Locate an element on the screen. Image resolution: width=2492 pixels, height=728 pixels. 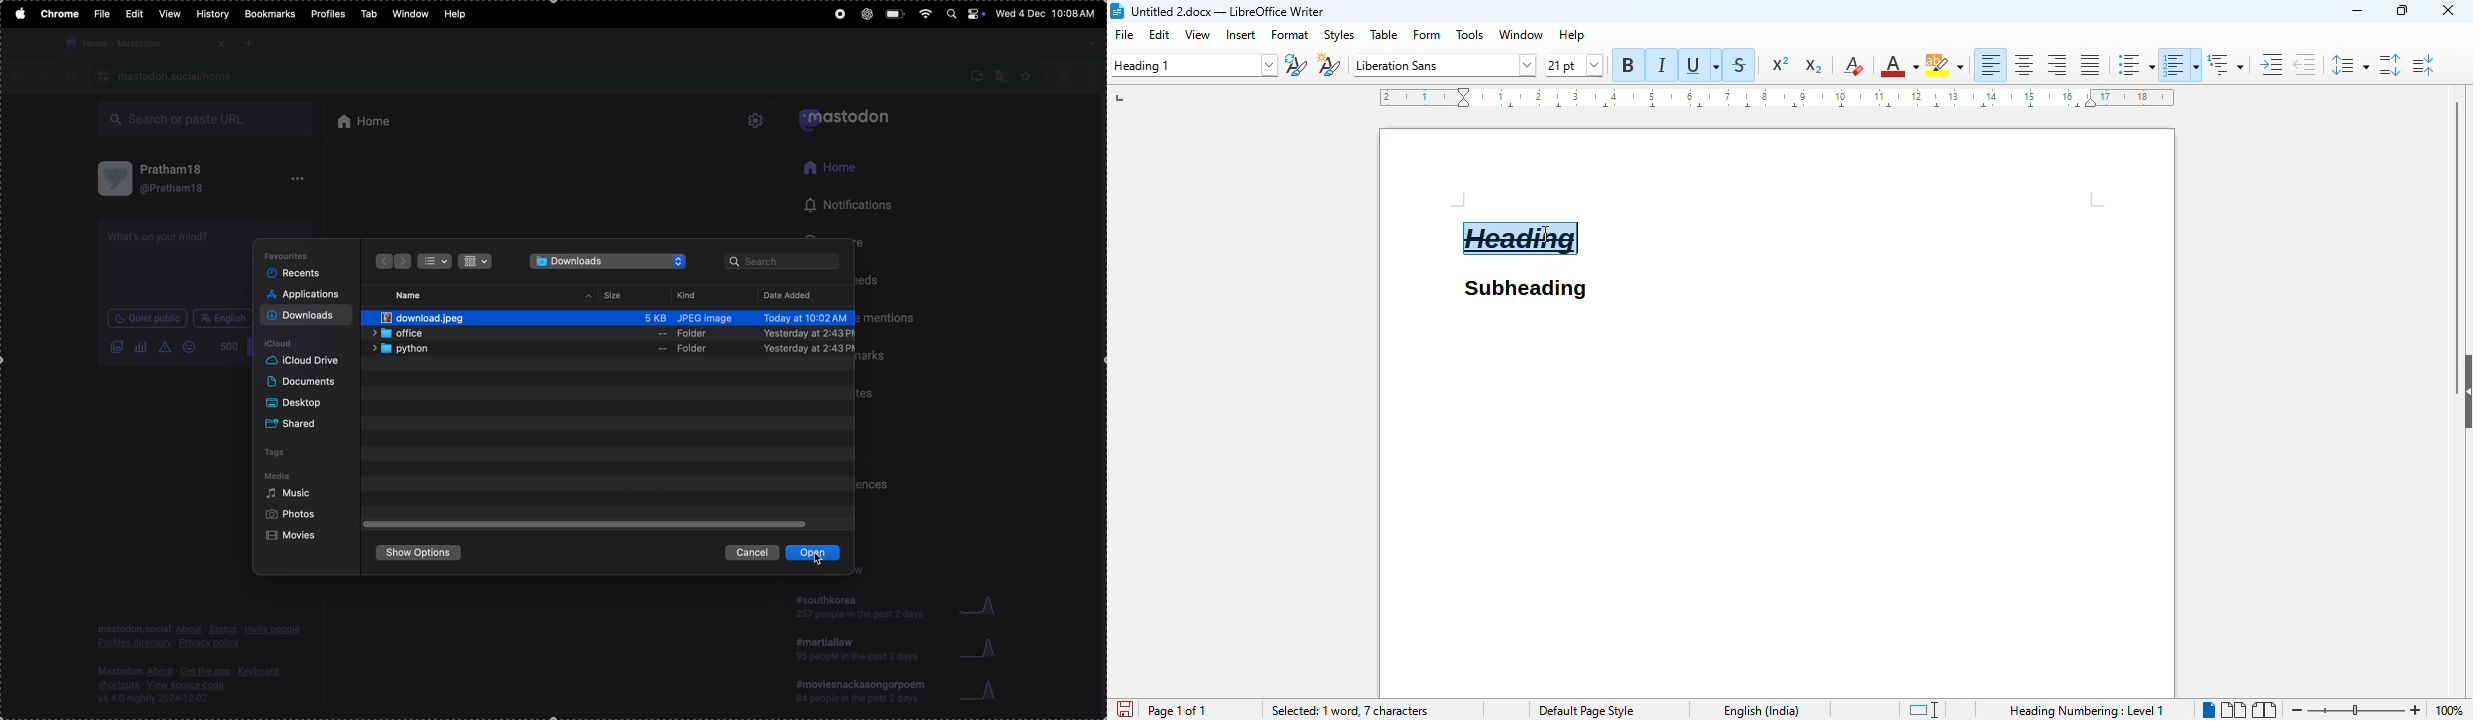
Desktop is located at coordinates (299, 401).